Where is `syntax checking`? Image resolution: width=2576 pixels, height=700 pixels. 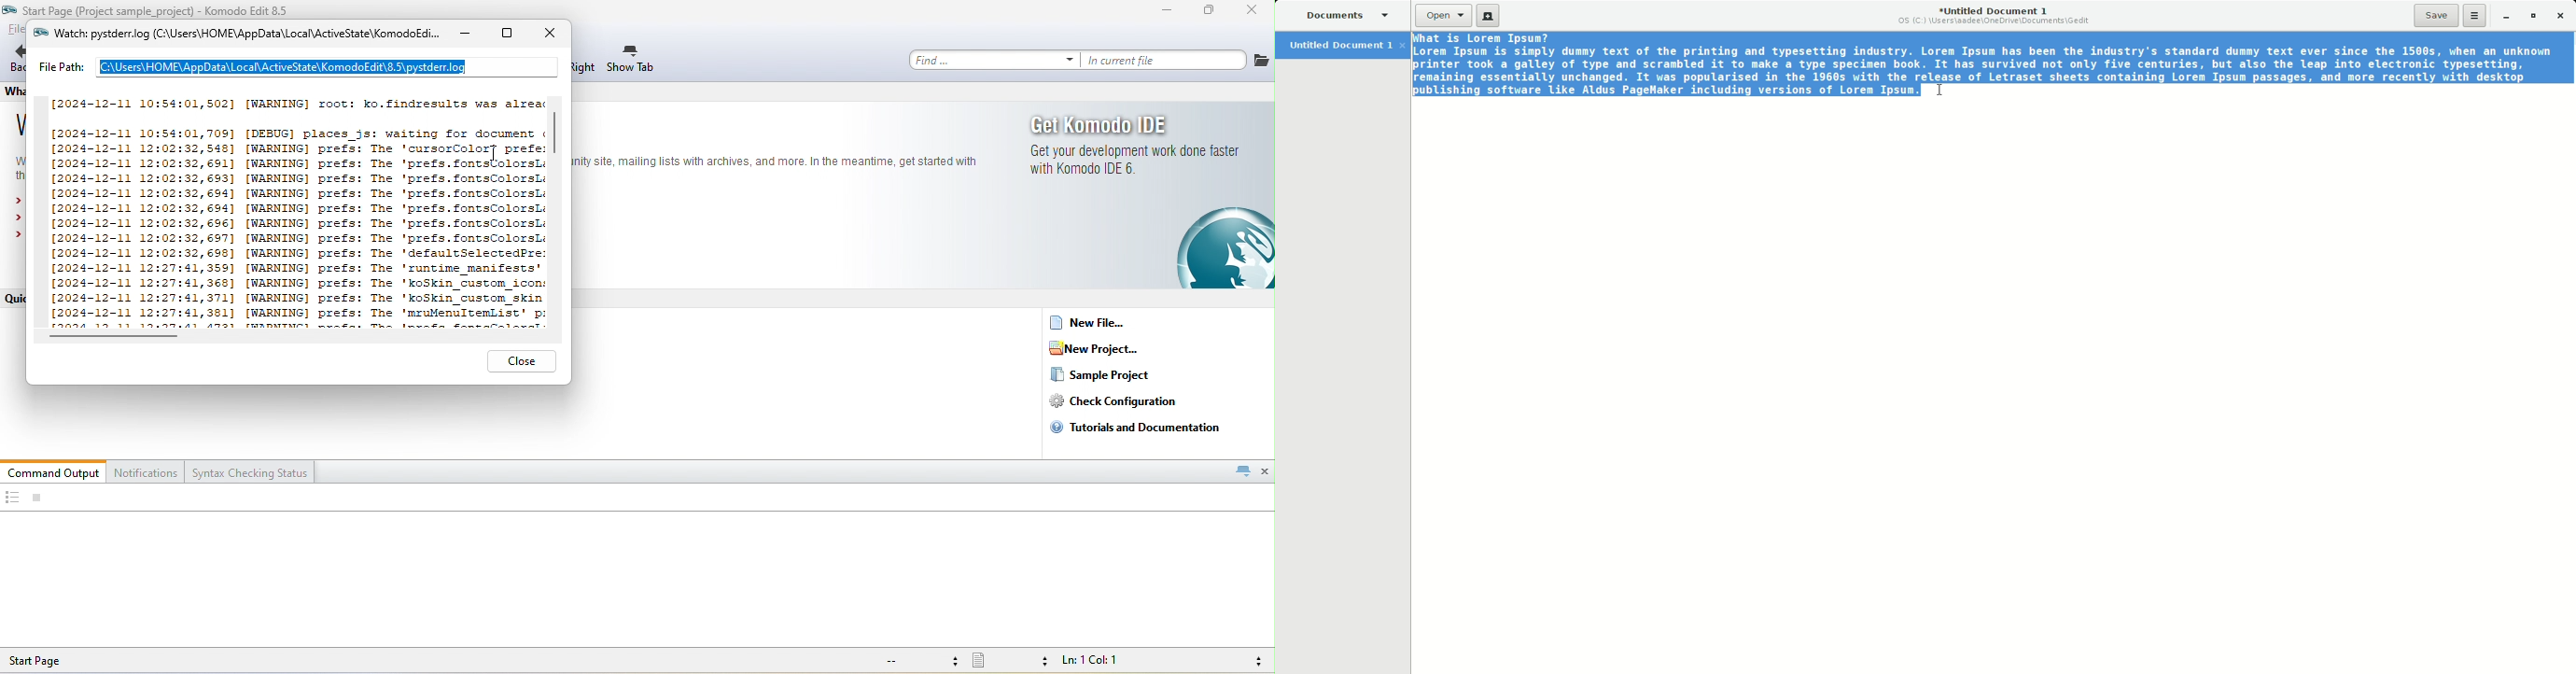 syntax checking is located at coordinates (1253, 661).